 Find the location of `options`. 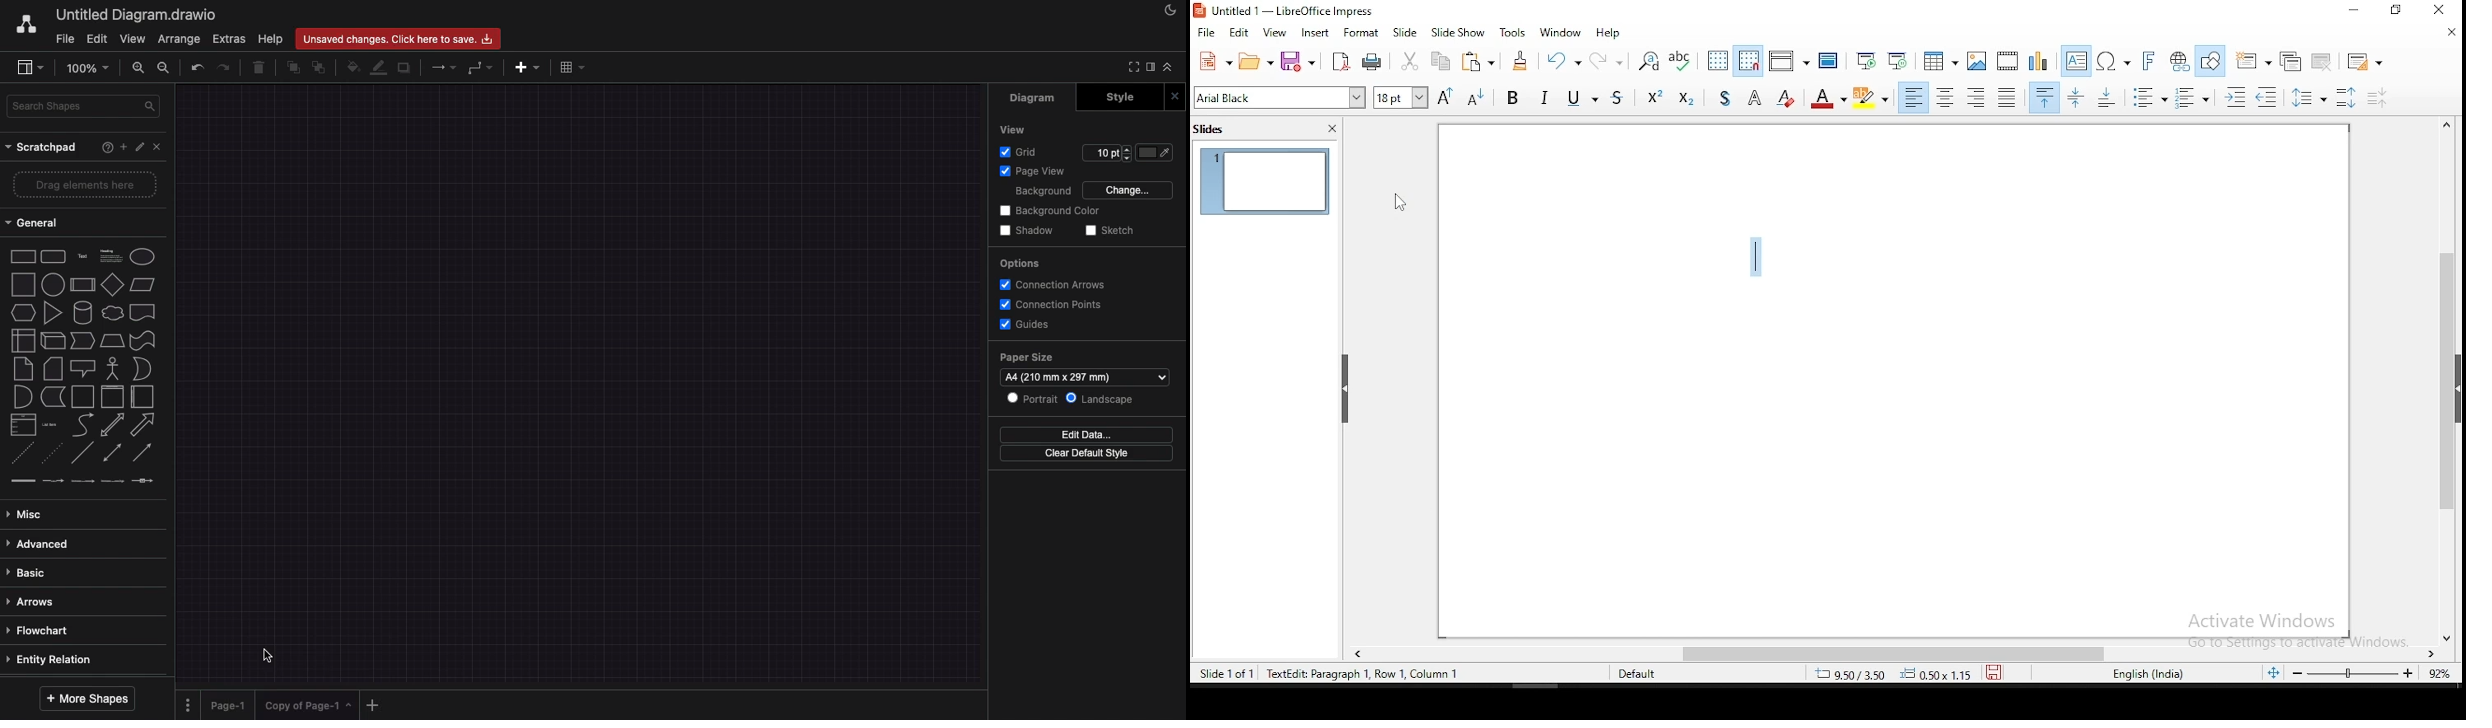

options is located at coordinates (1018, 264).